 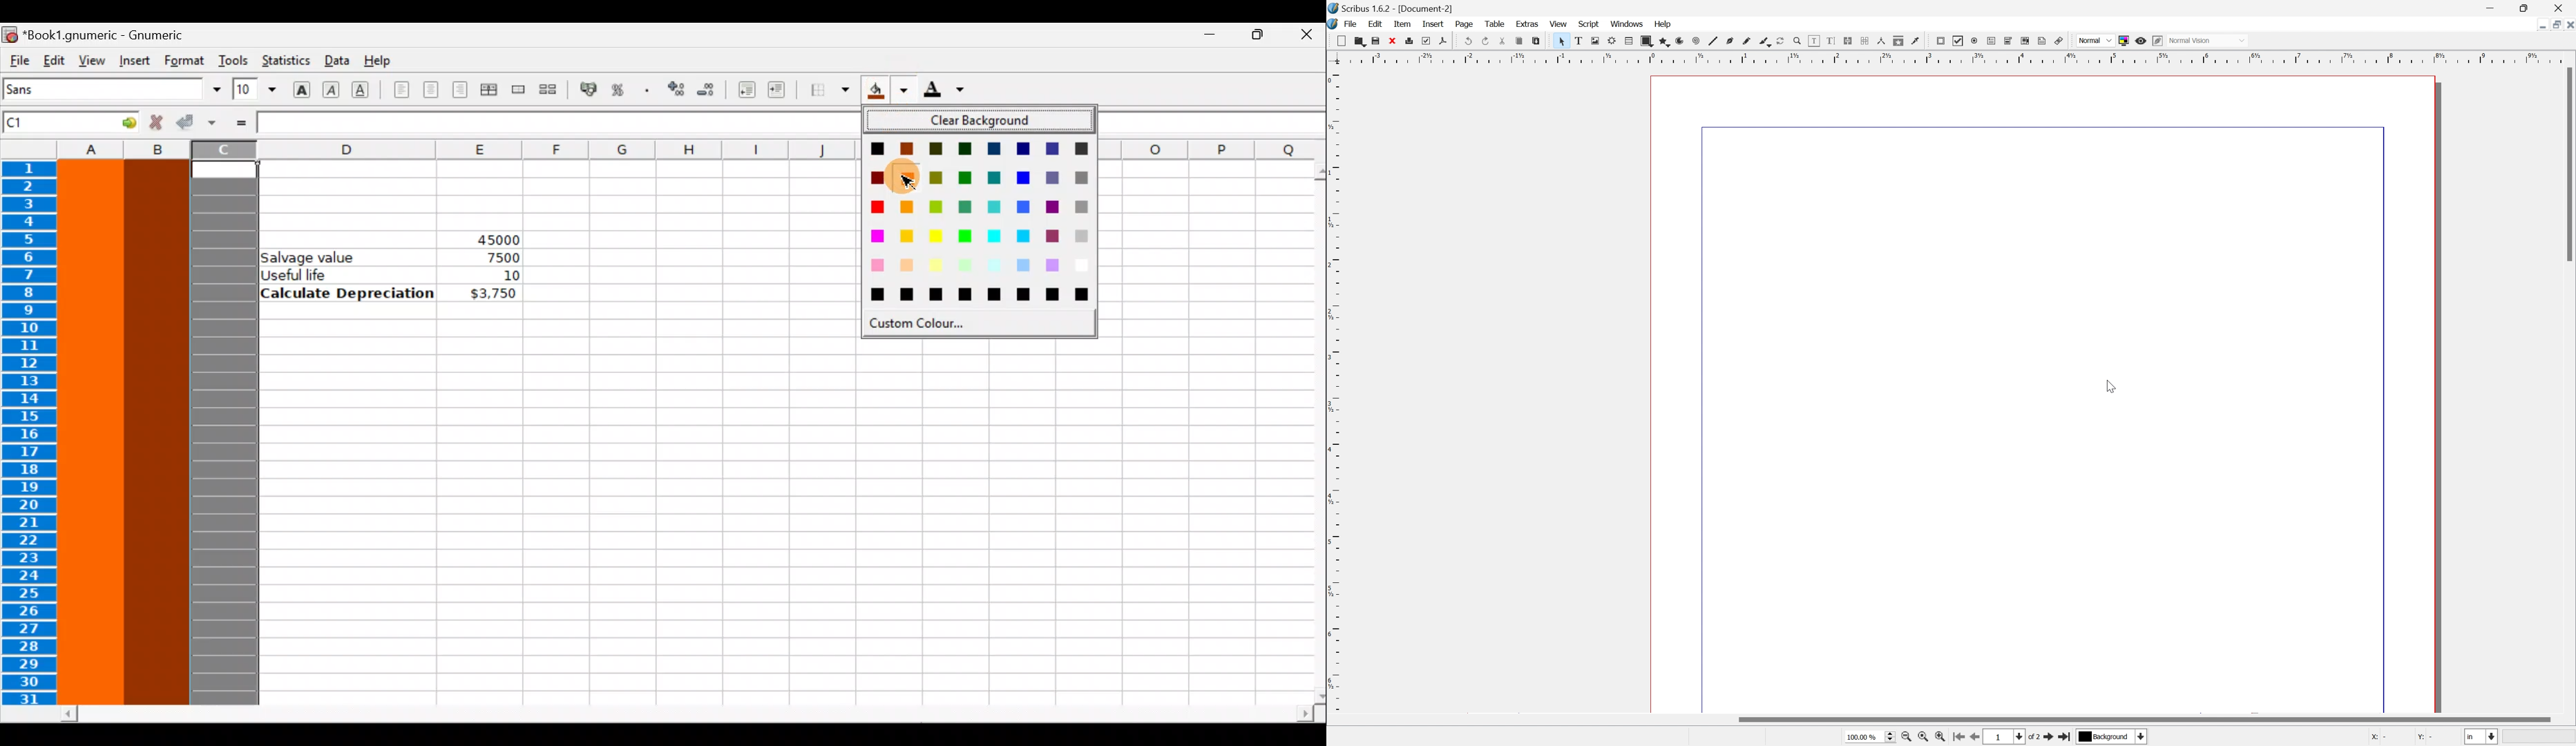 I want to click on Close, so click(x=1396, y=41).